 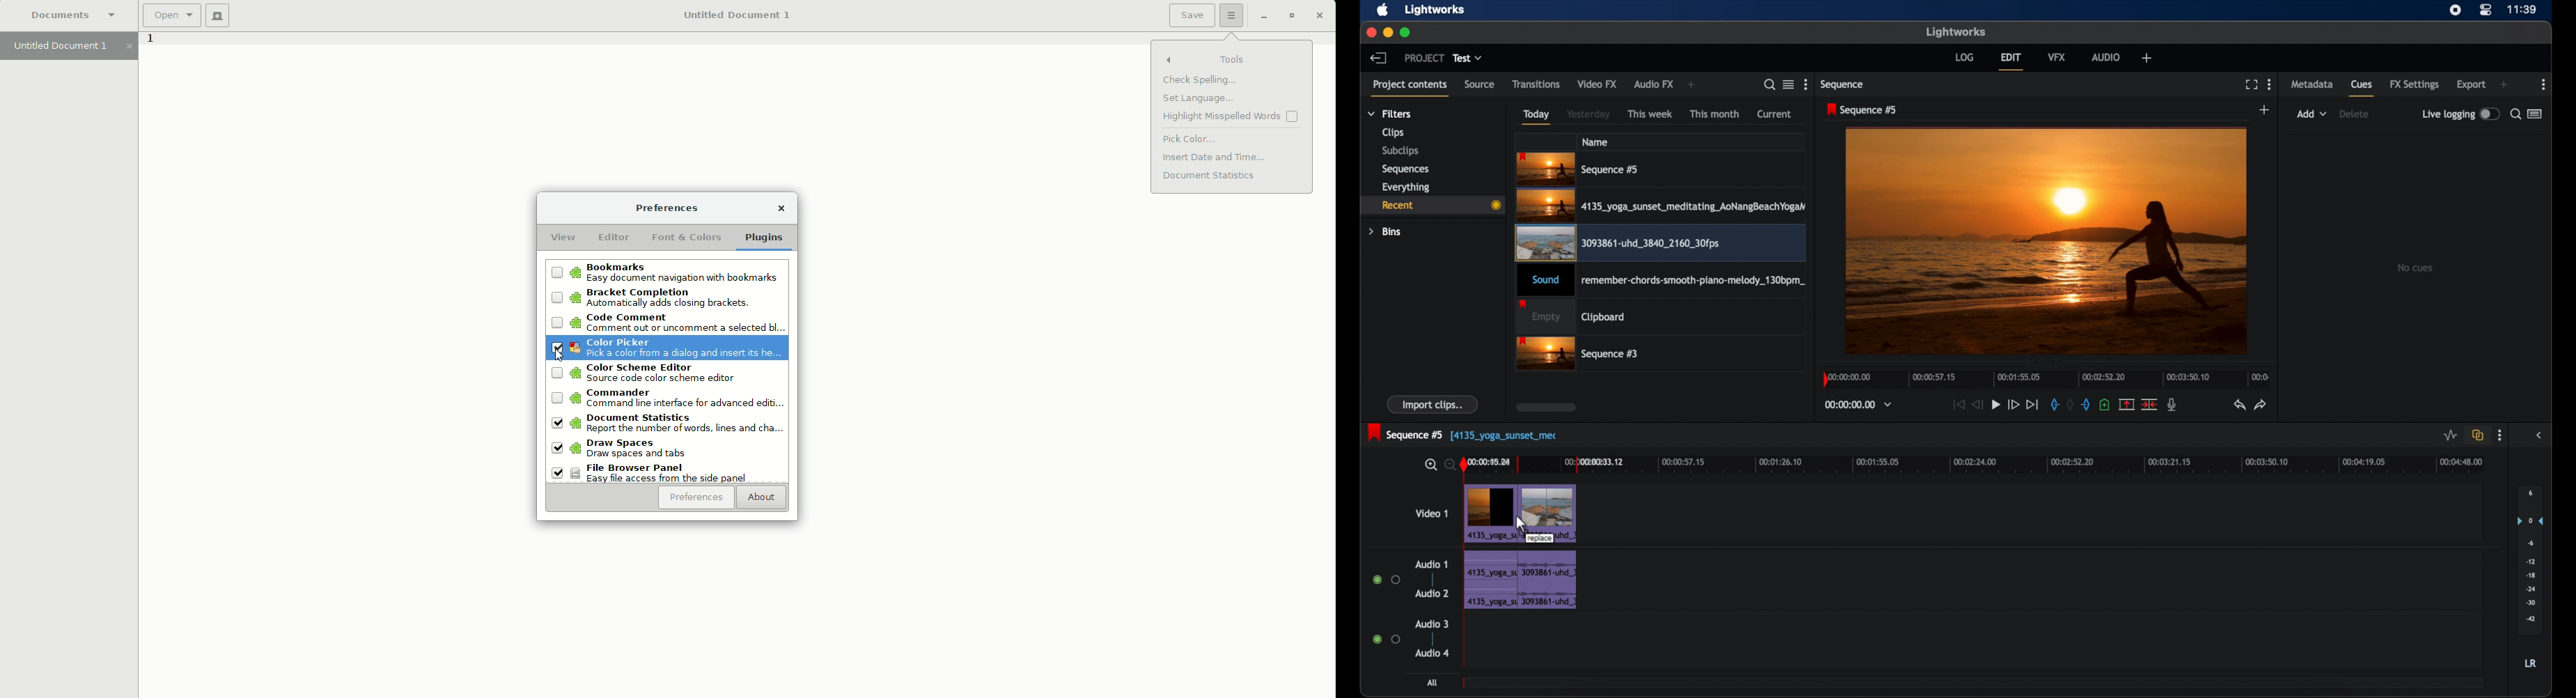 What do you see at coordinates (2461, 113) in the screenshot?
I see `live logging` at bounding box center [2461, 113].